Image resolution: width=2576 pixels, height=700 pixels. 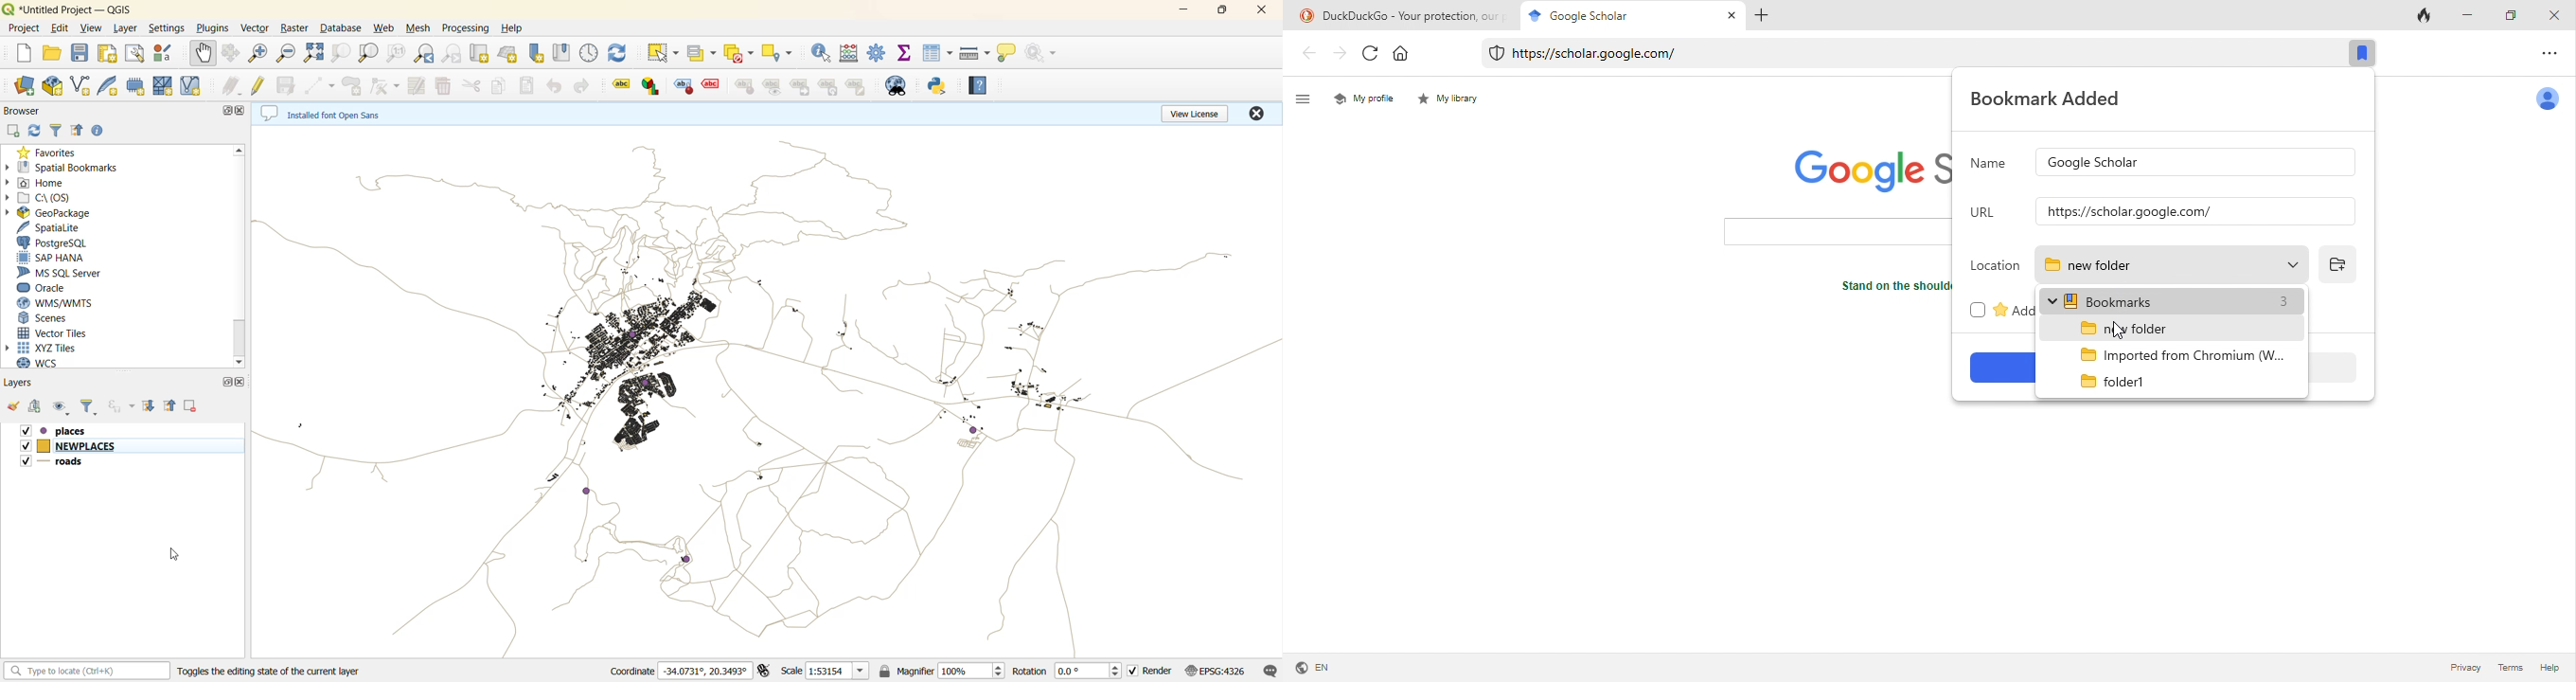 What do you see at coordinates (1731, 17) in the screenshot?
I see `close` at bounding box center [1731, 17].